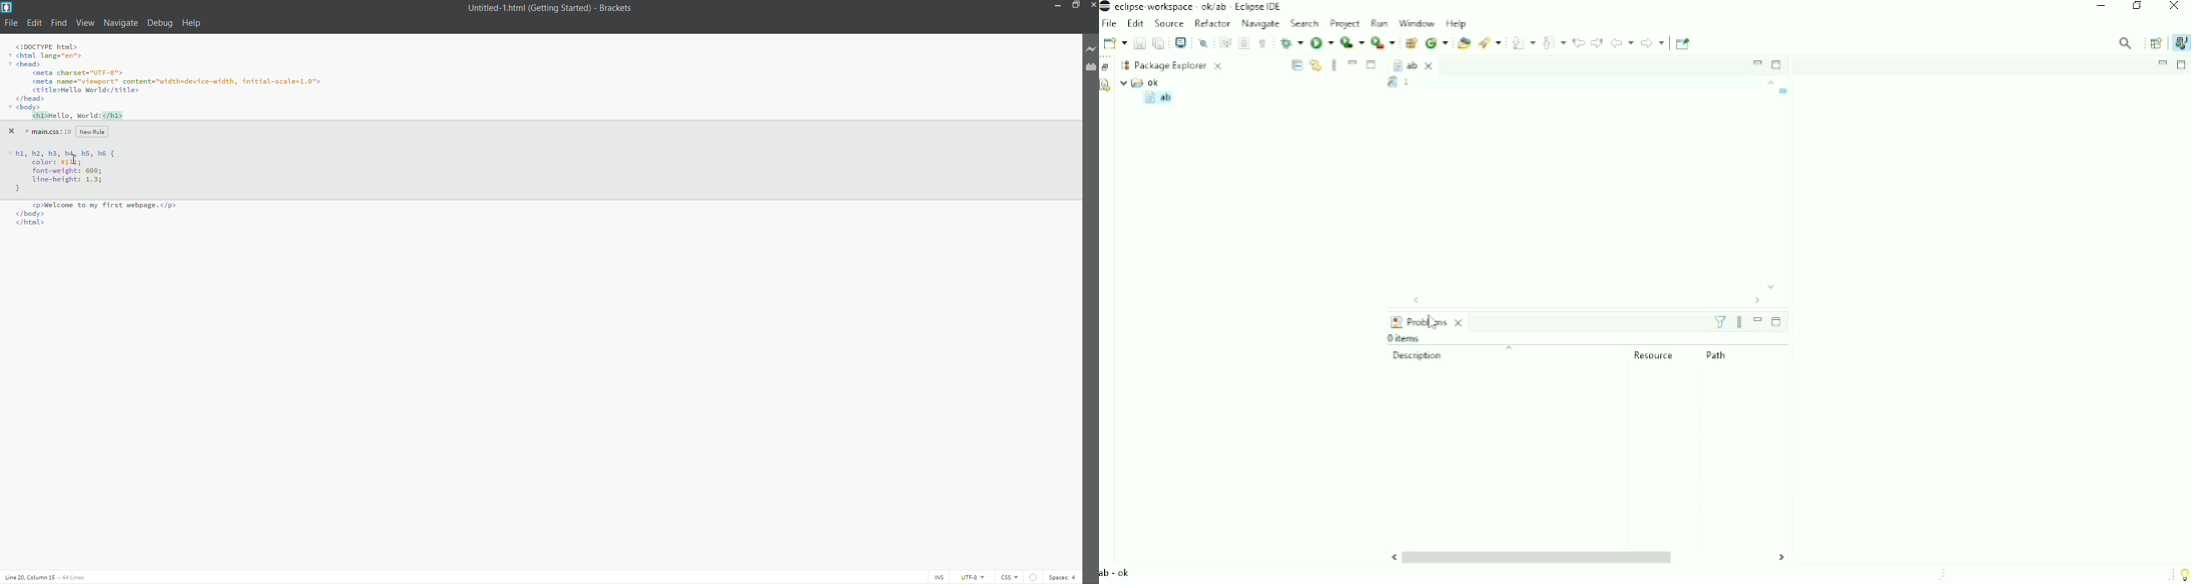 The image size is (2212, 588). What do you see at coordinates (1778, 65) in the screenshot?
I see `Maximize` at bounding box center [1778, 65].